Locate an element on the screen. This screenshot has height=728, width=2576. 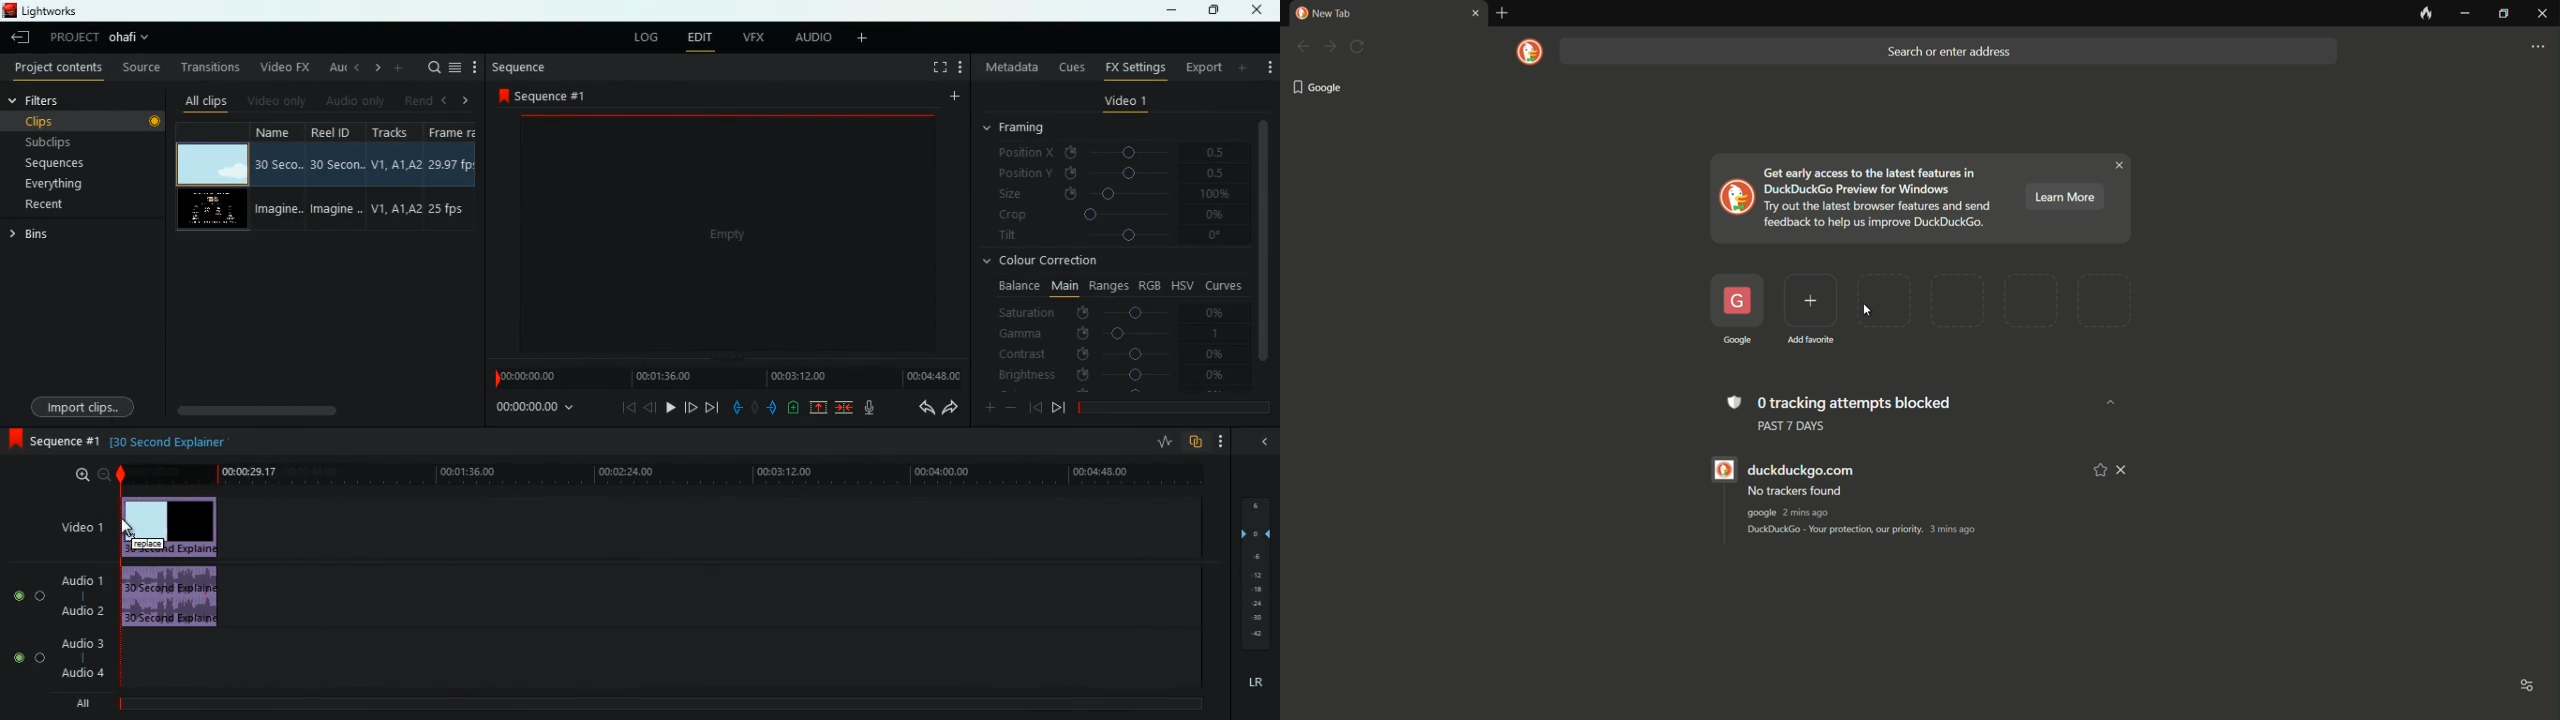
video fx is located at coordinates (283, 67).